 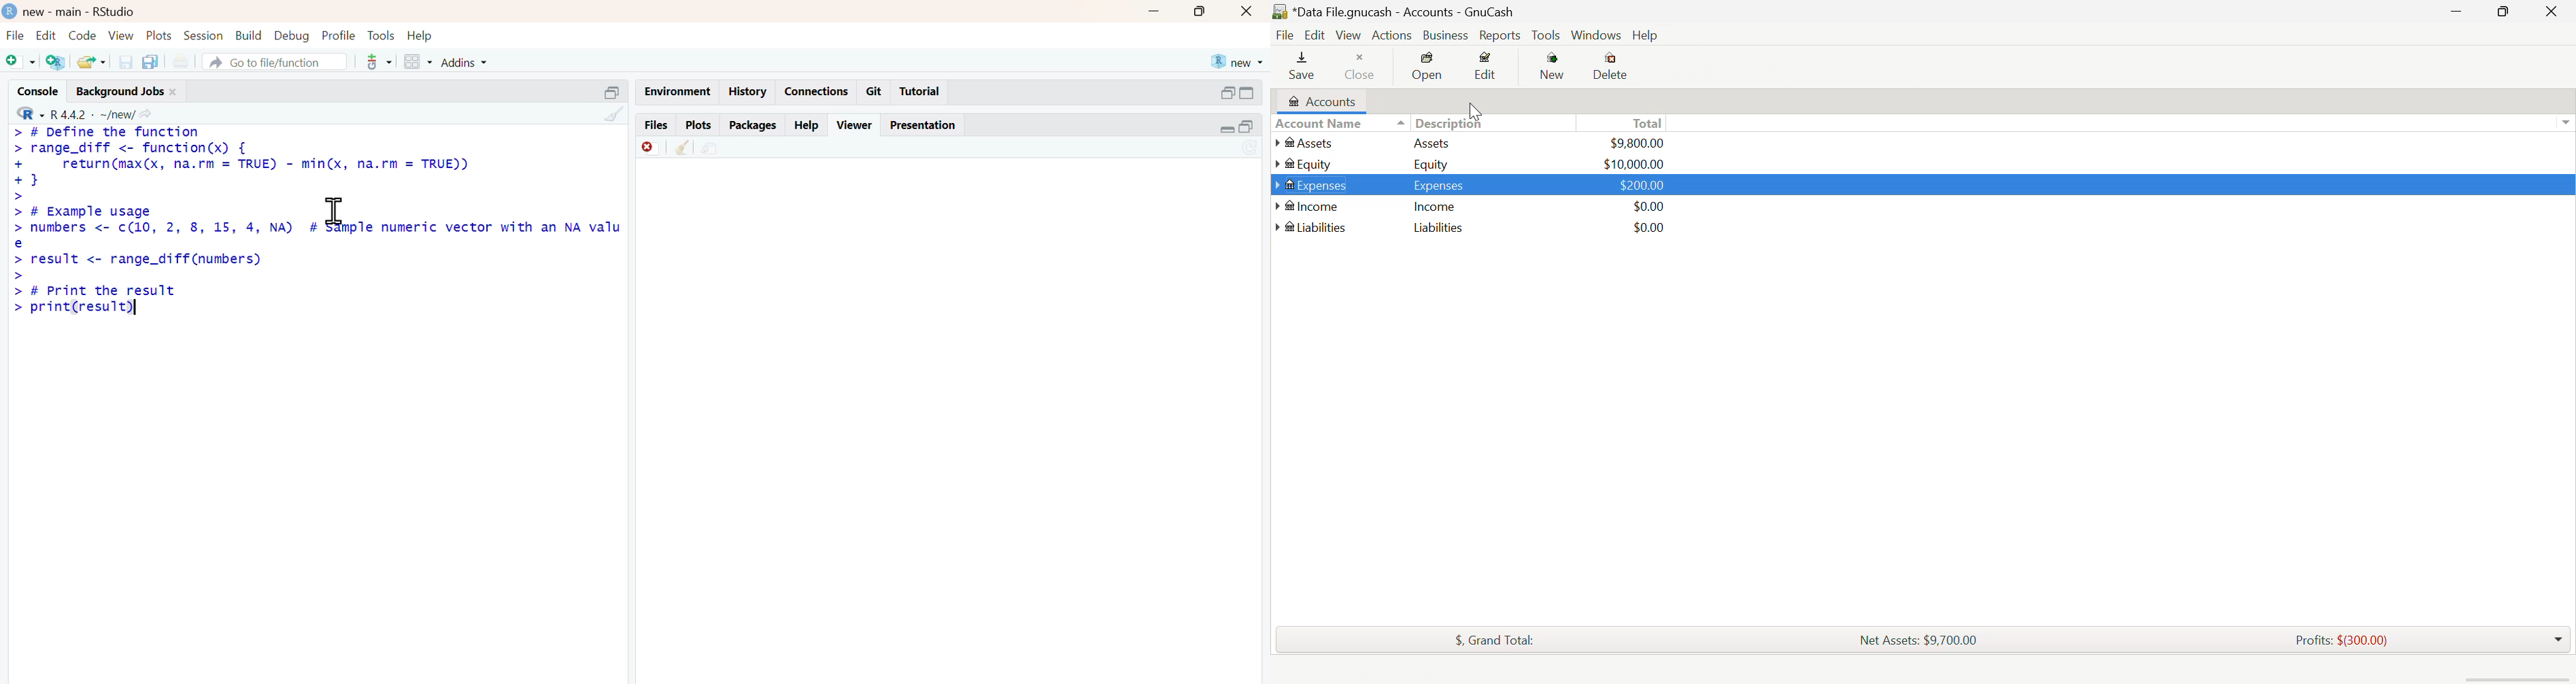 What do you see at coordinates (1502, 36) in the screenshot?
I see `Reports` at bounding box center [1502, 36].